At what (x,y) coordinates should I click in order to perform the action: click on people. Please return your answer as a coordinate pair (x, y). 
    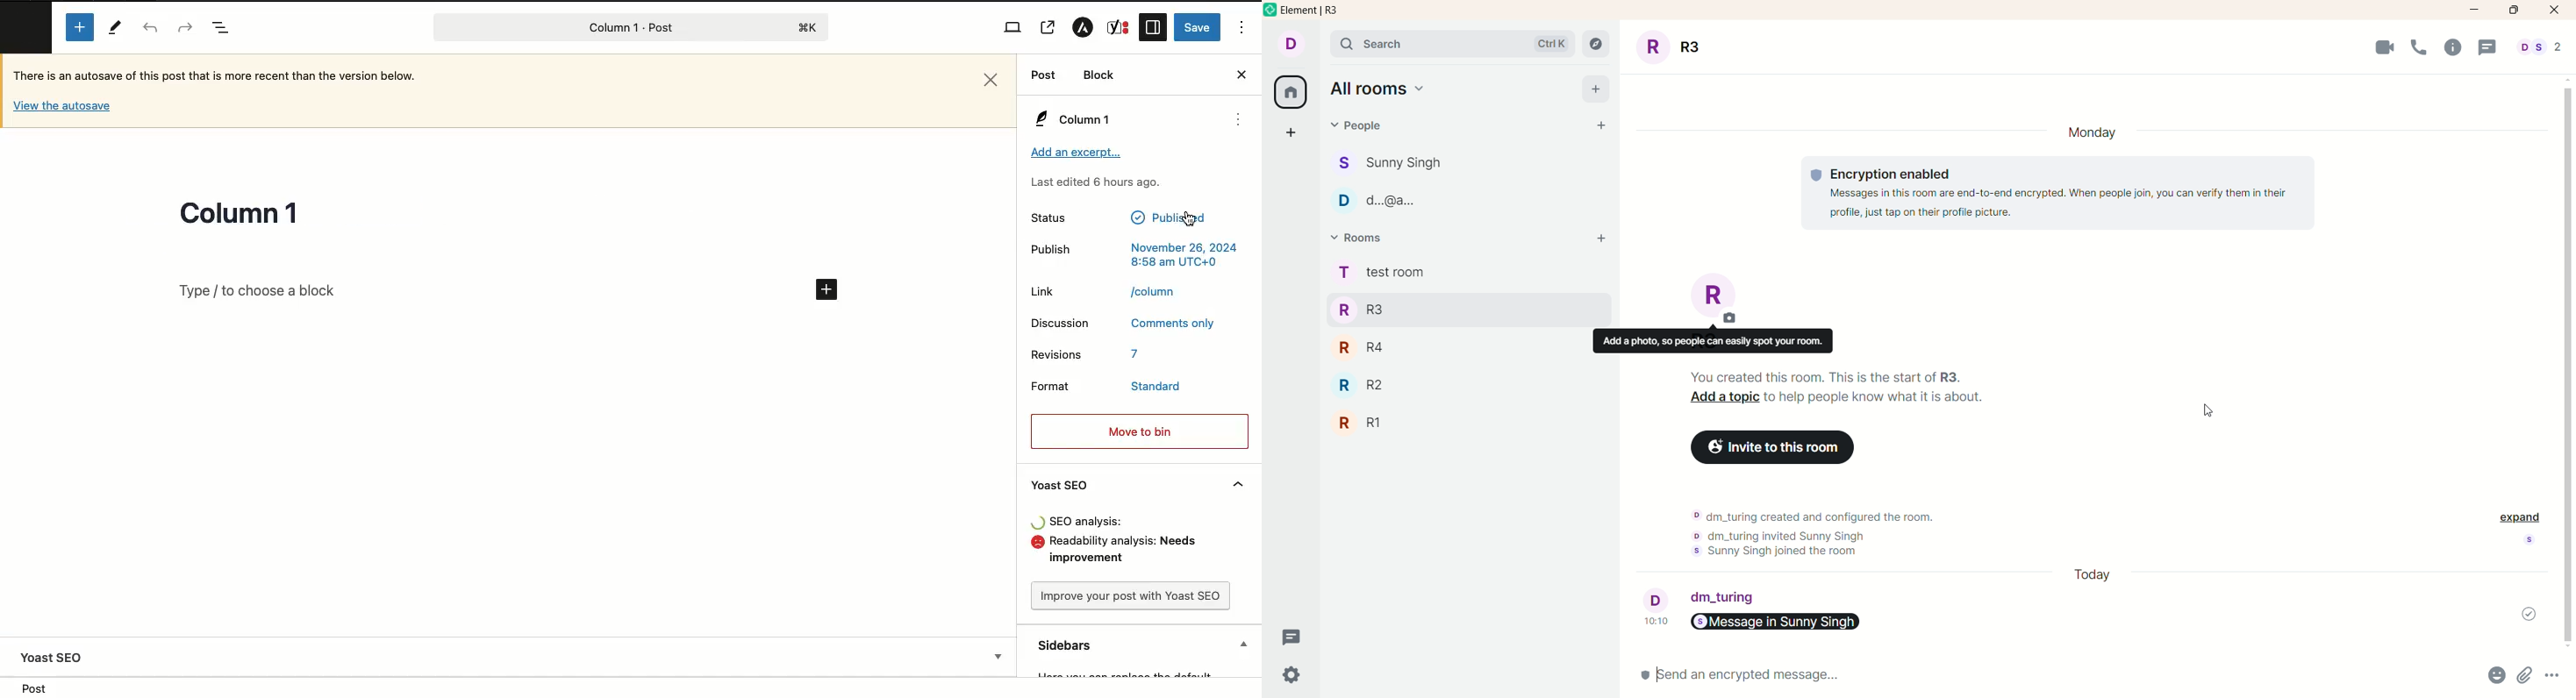
    Looking at the image, I should click on (2542, 46).